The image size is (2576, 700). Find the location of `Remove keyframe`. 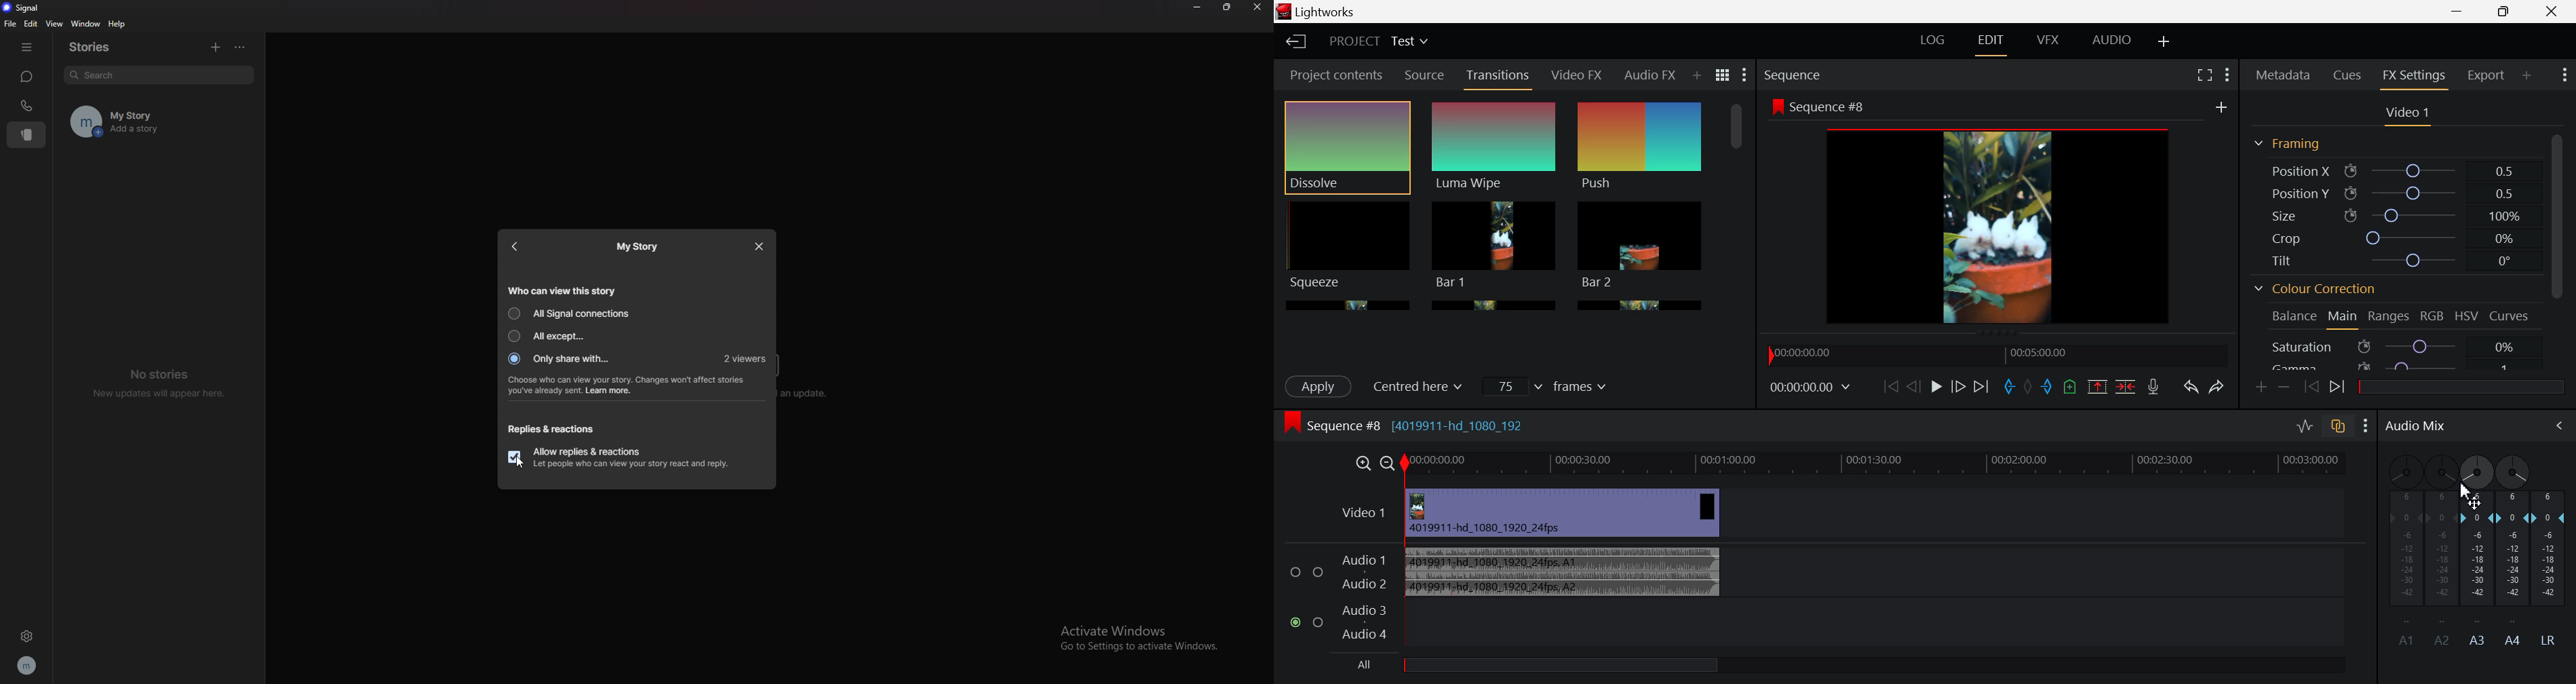

Remove keyframe is located at coordinates (2283, 387).